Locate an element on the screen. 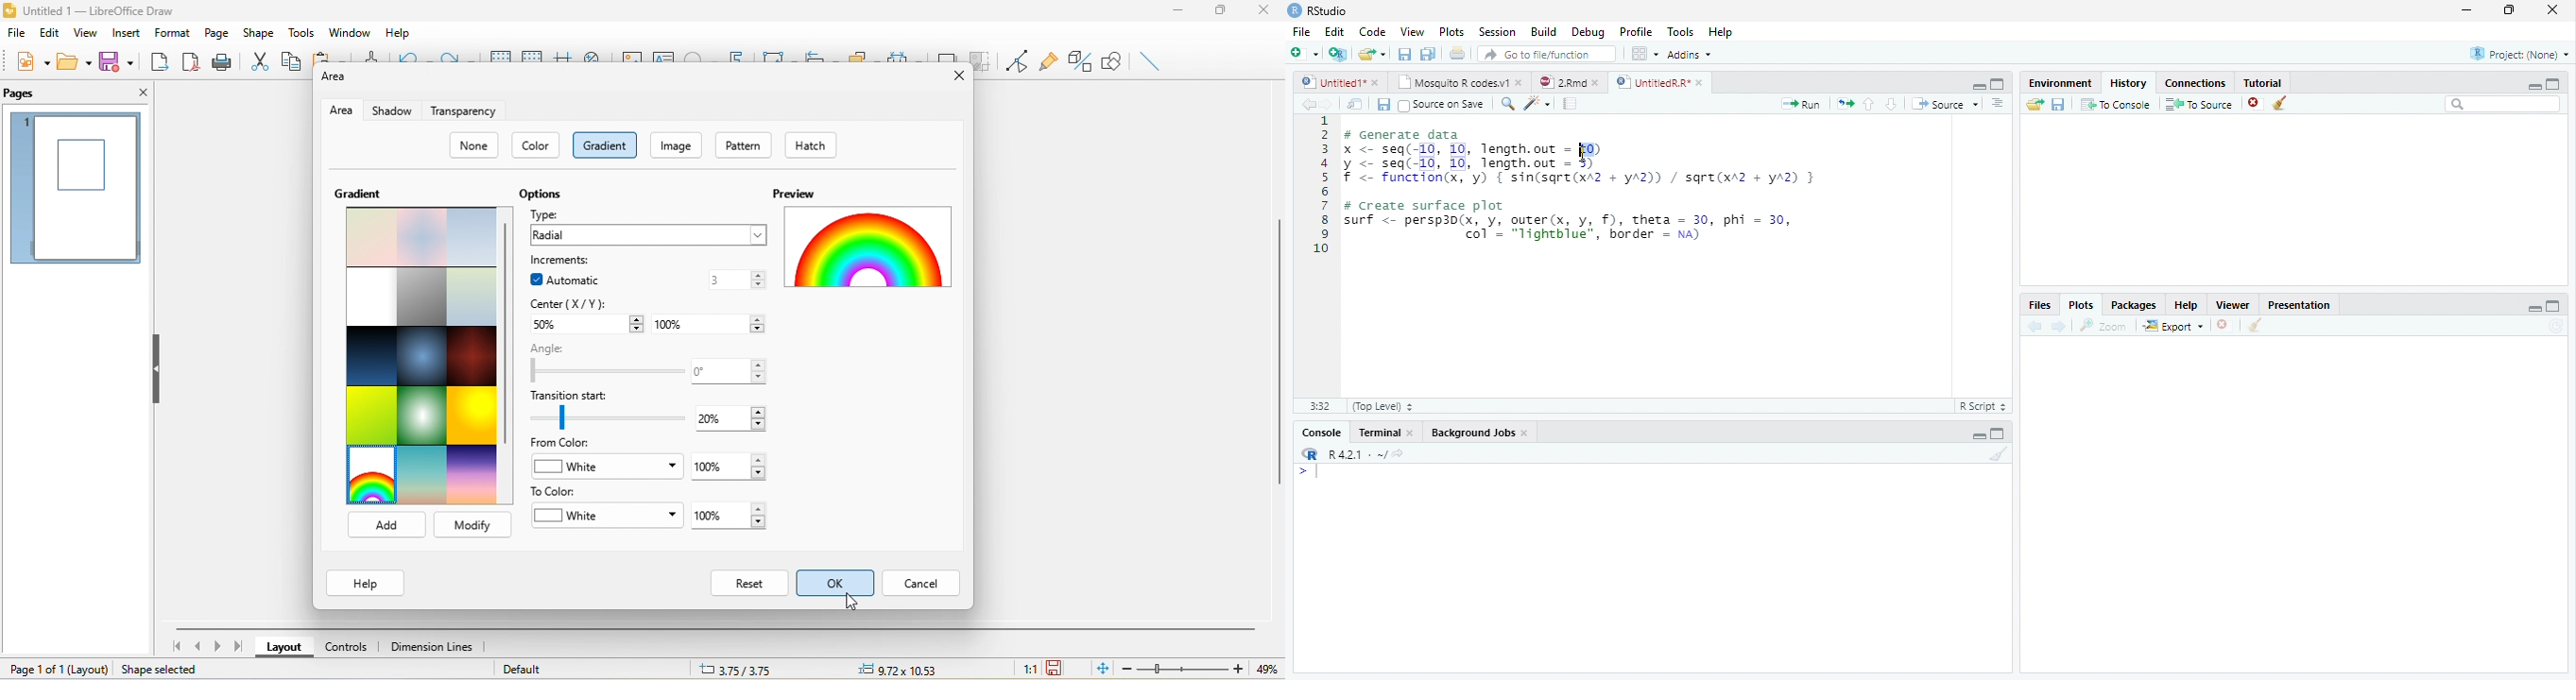 The width and height of the screenshot is (2576, 700). Source is located at coordinates (1944, 103).